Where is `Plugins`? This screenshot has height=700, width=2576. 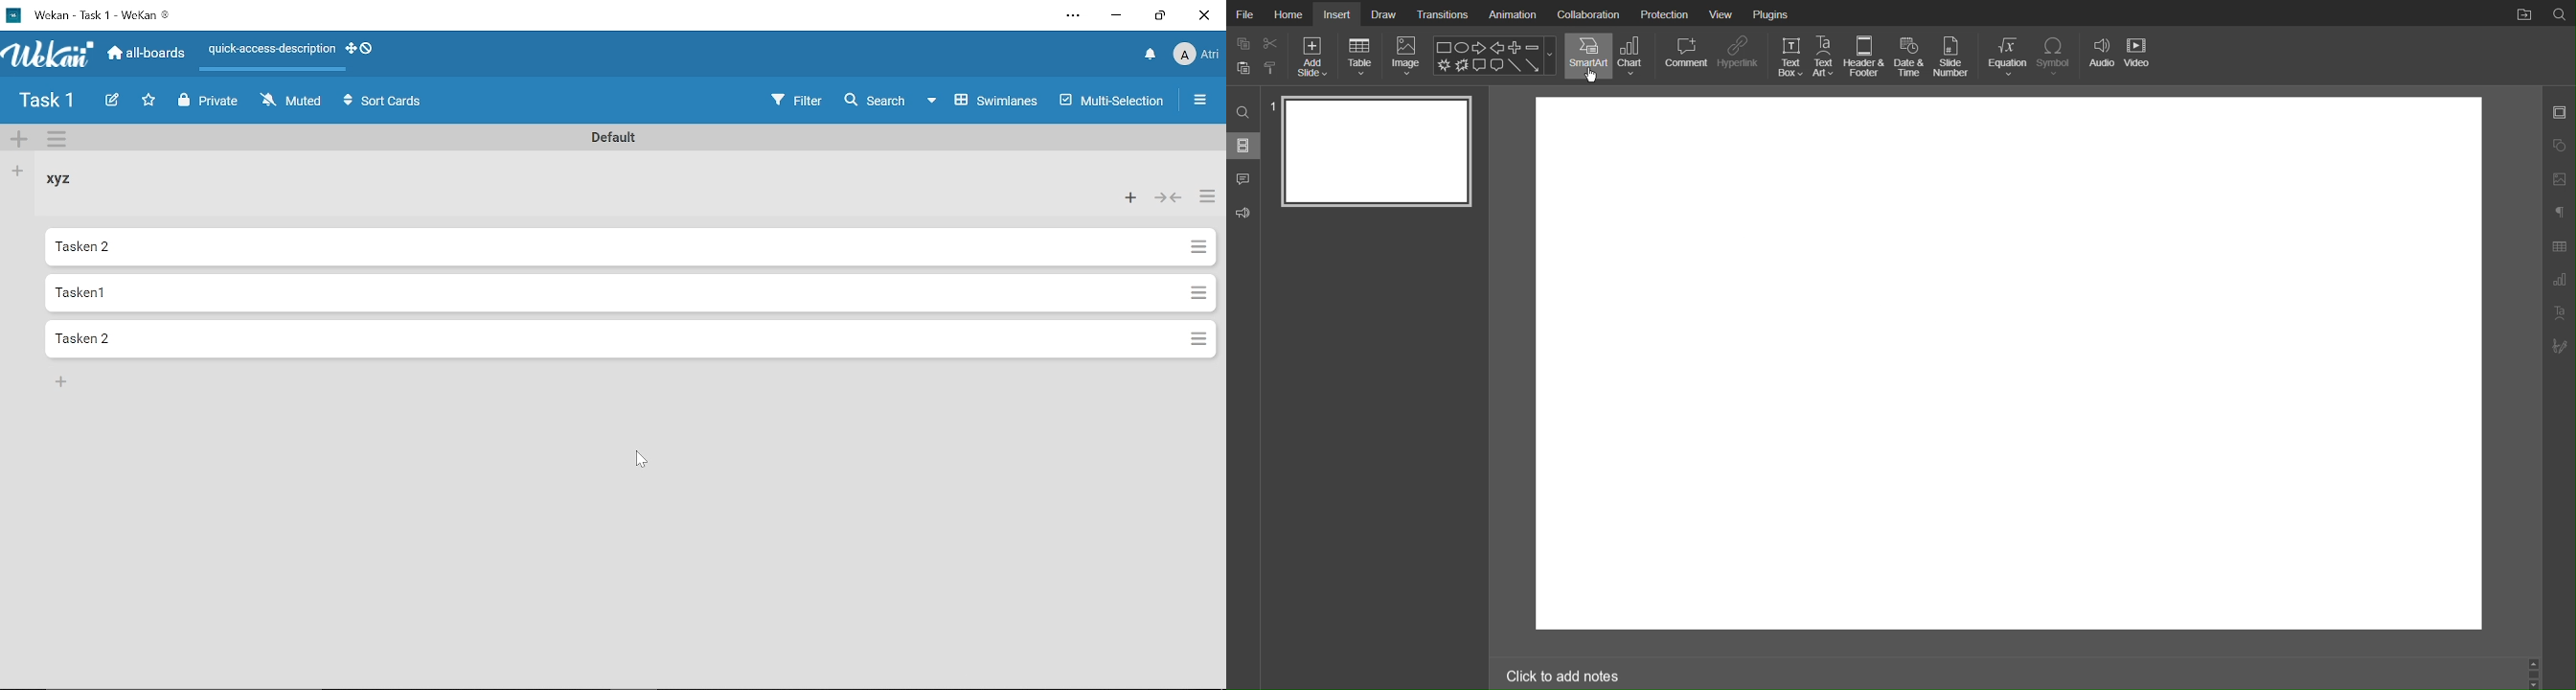
Plugins is located at coordinates (1773, 14).